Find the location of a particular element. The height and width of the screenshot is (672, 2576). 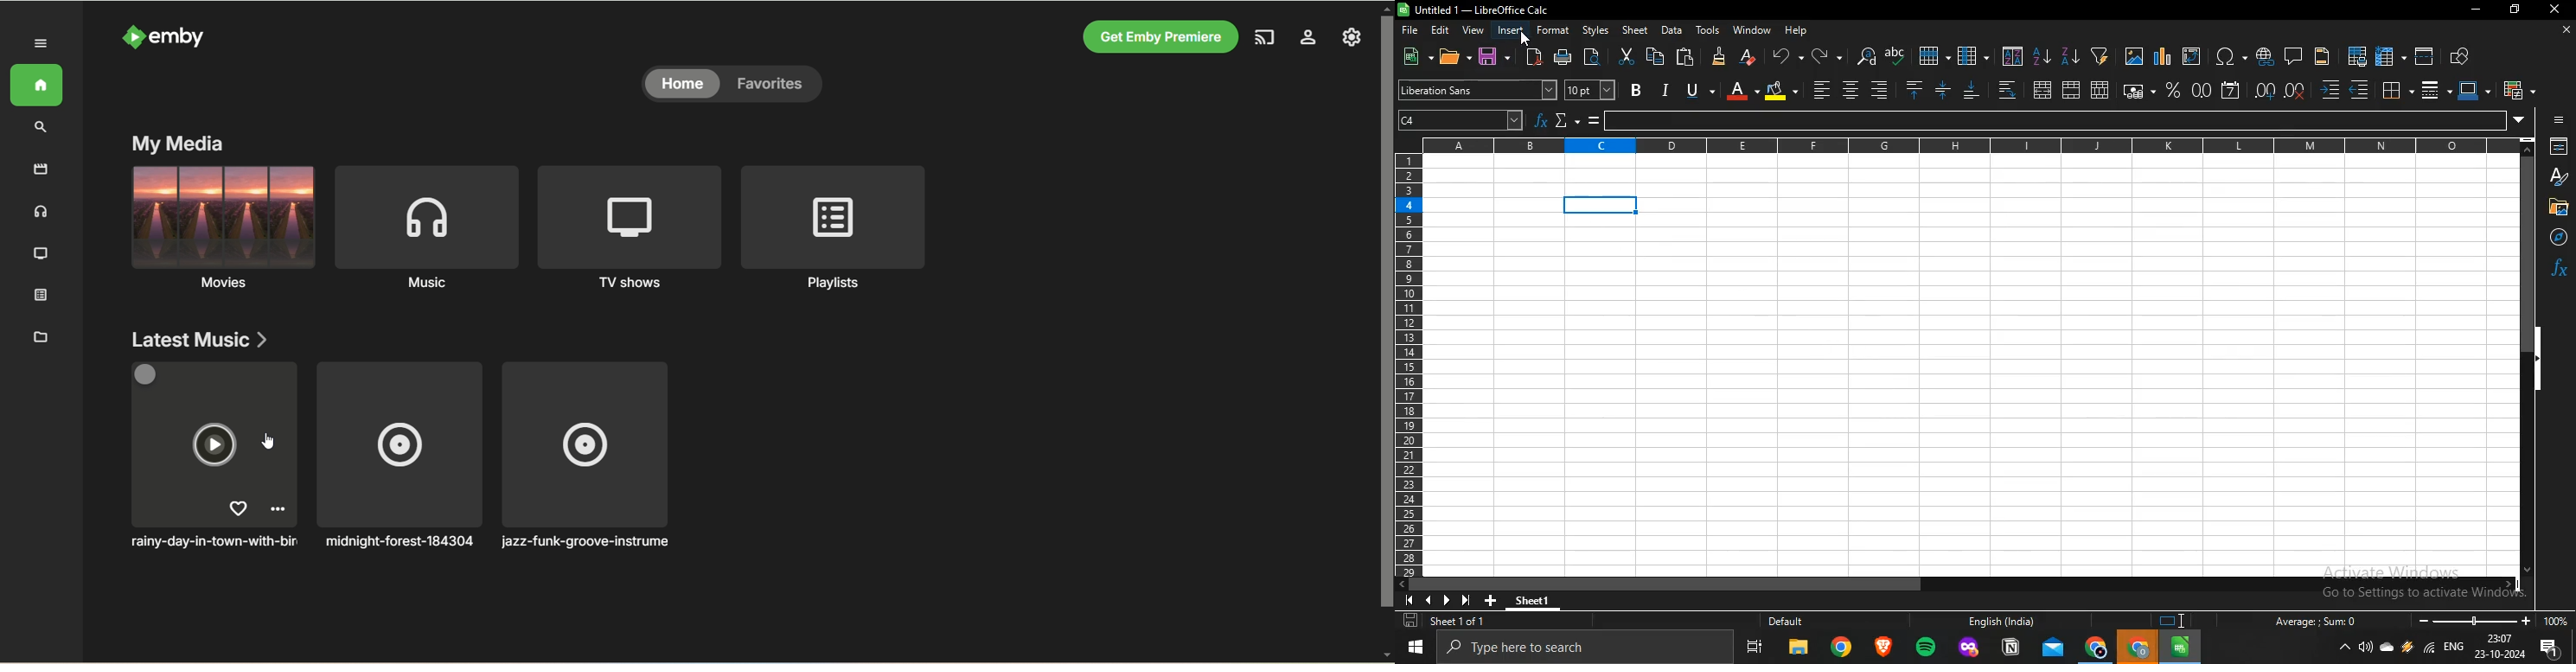

font size is located at coordinates (1588, 89).